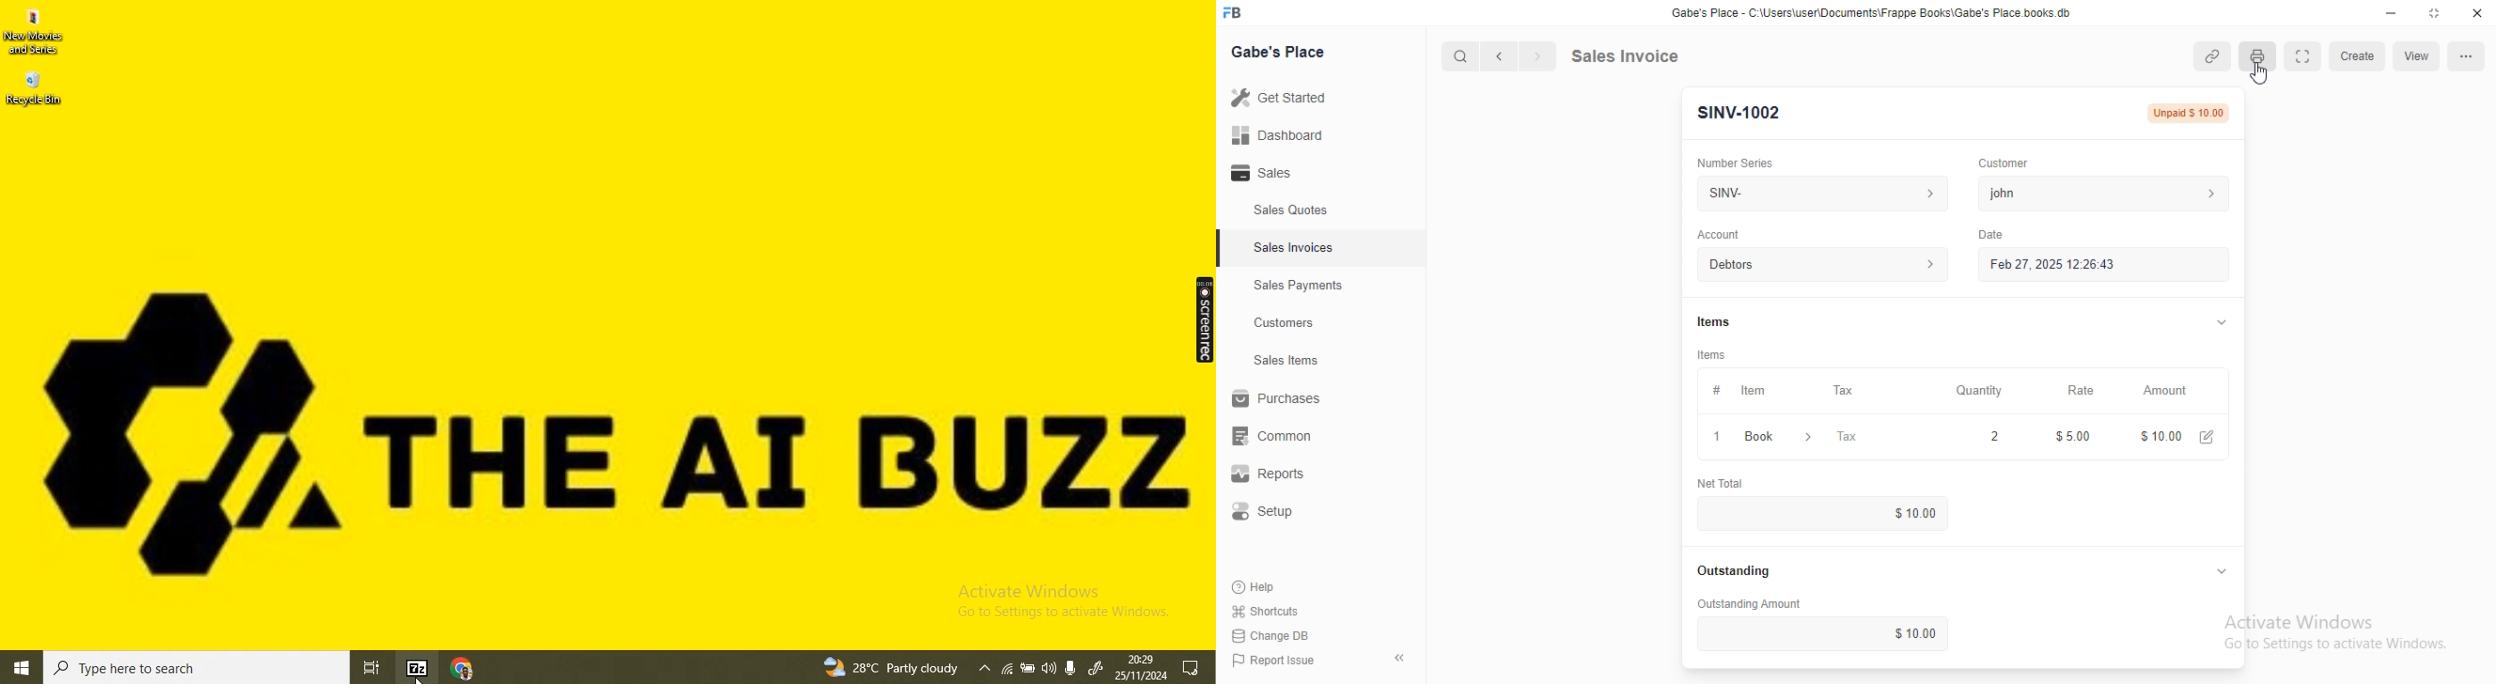 Image resolution: width=2520 pixels, height=700 pixels. Describe the element at coordinates (2081, 390) in the screenshot. I see `rate` at that location.